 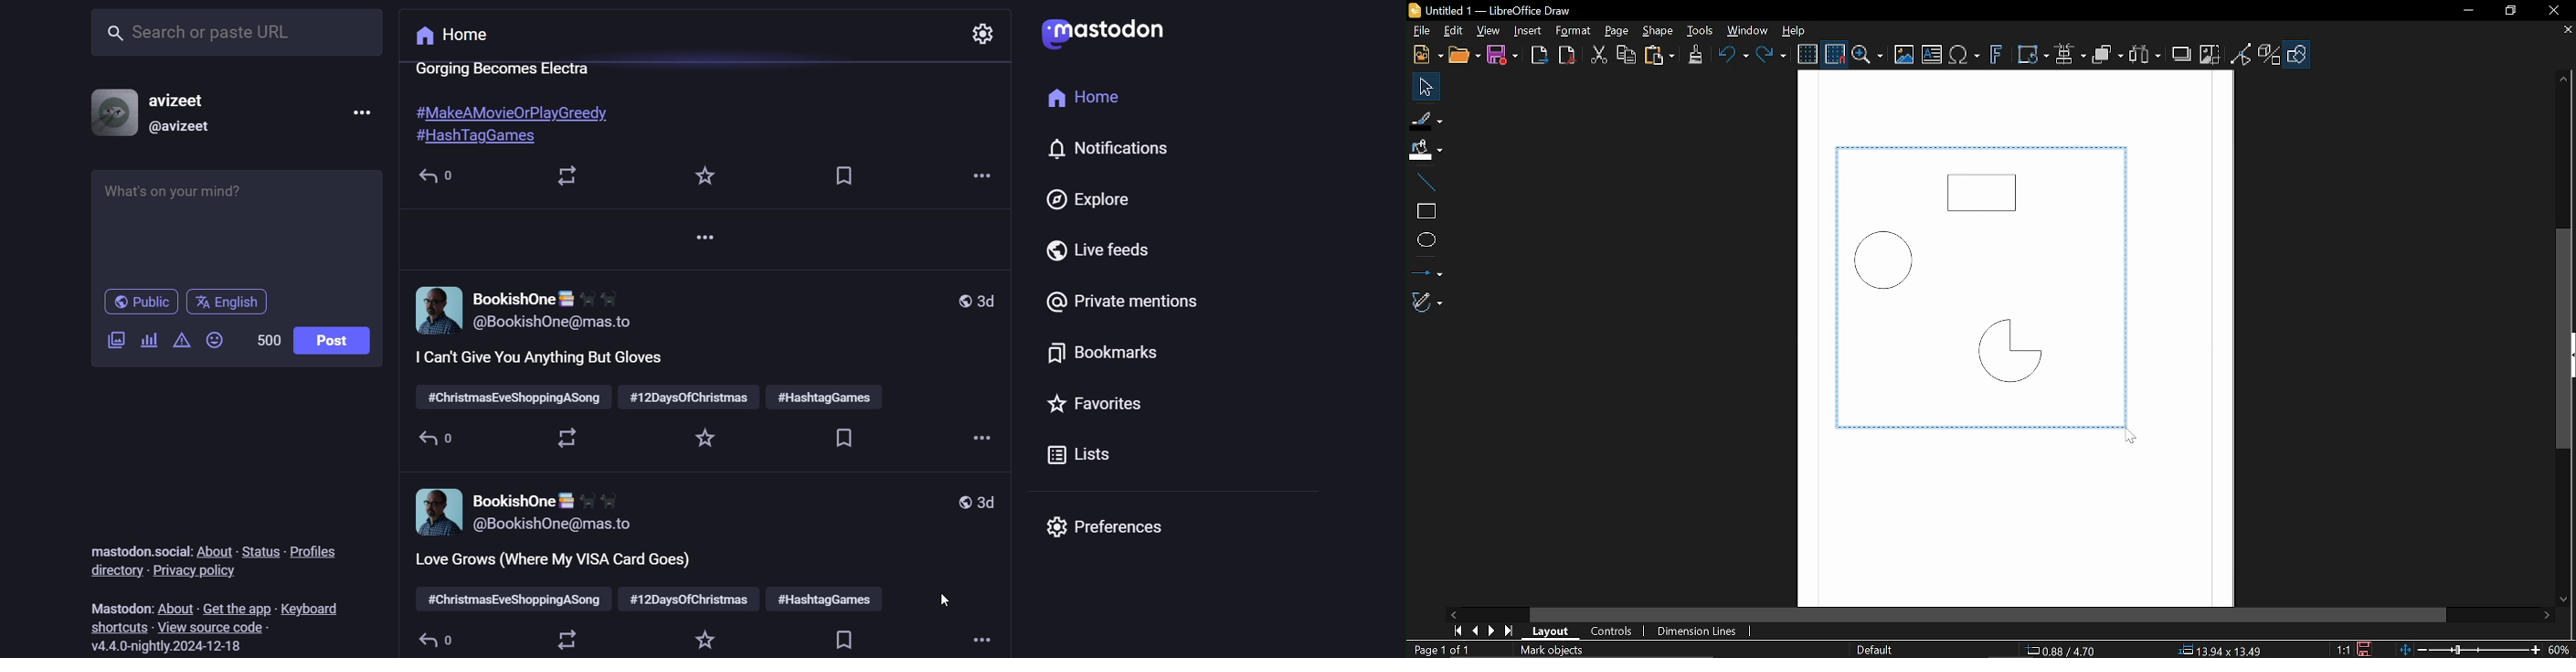 What do you see at coordinates (136, 551) in the screenshot?
I see `mastodon social` at bounding box center [136, 551].